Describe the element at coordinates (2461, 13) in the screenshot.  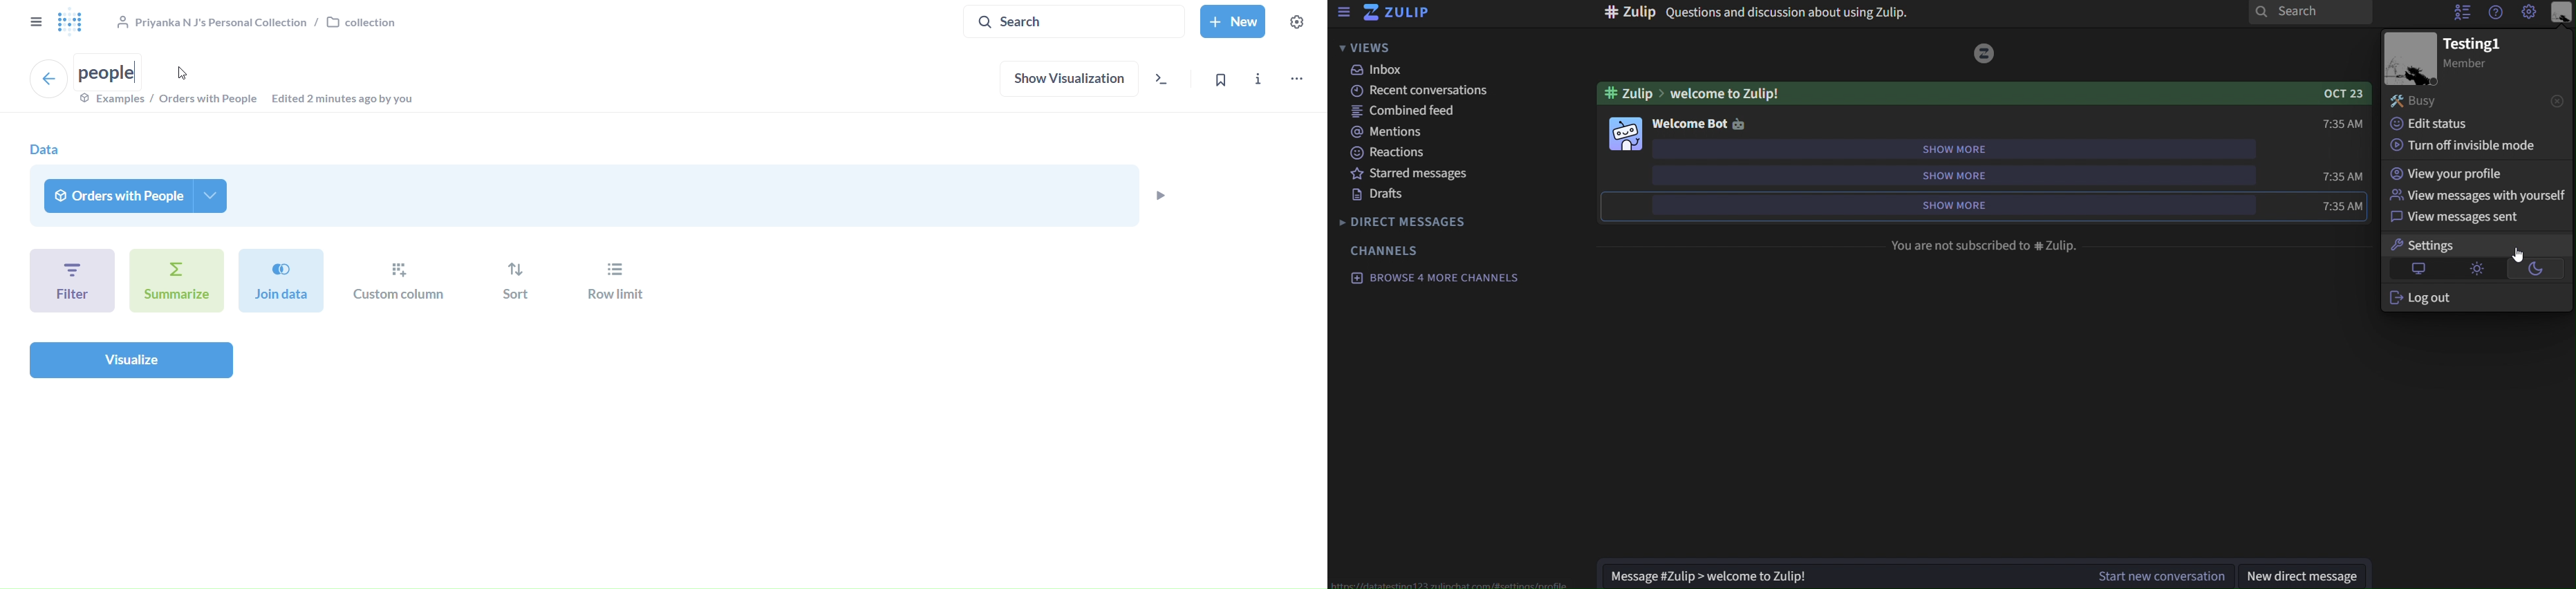
I see `hide user list` at that location.